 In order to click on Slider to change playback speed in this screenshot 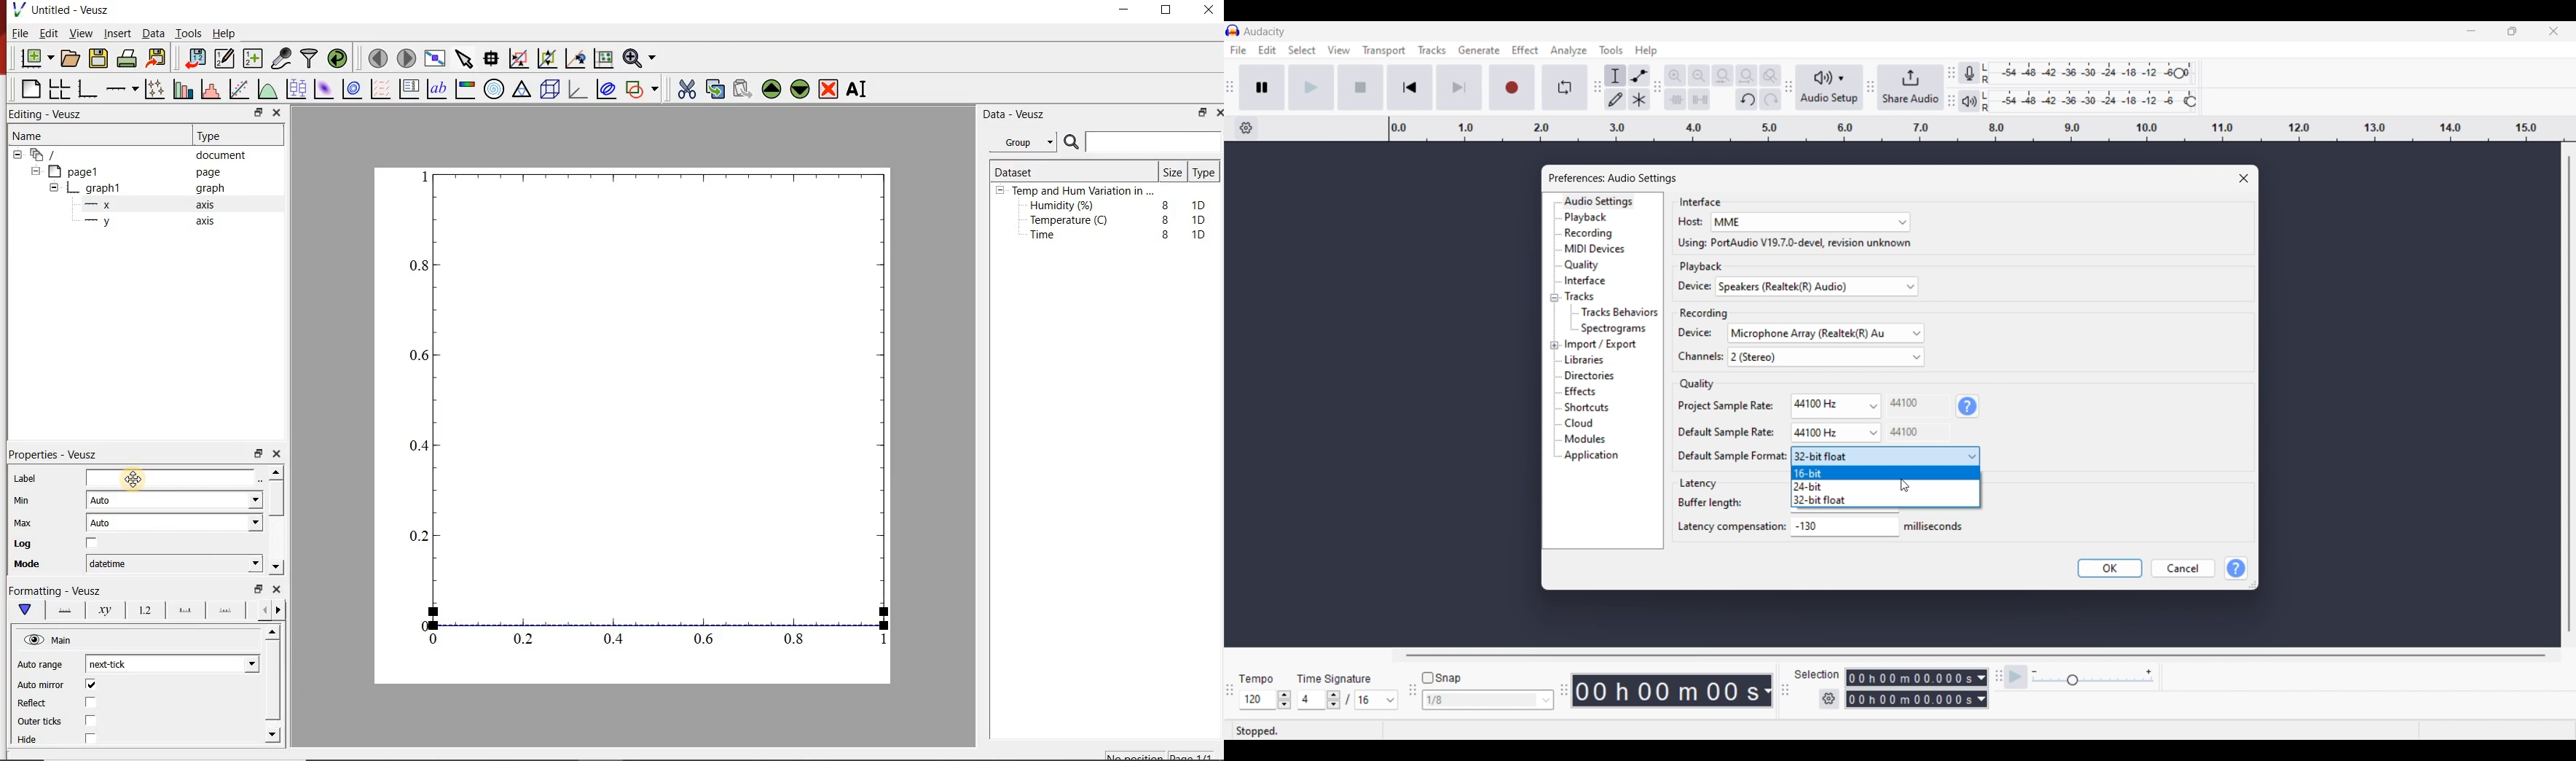, I will do `click(2093, 681)`.